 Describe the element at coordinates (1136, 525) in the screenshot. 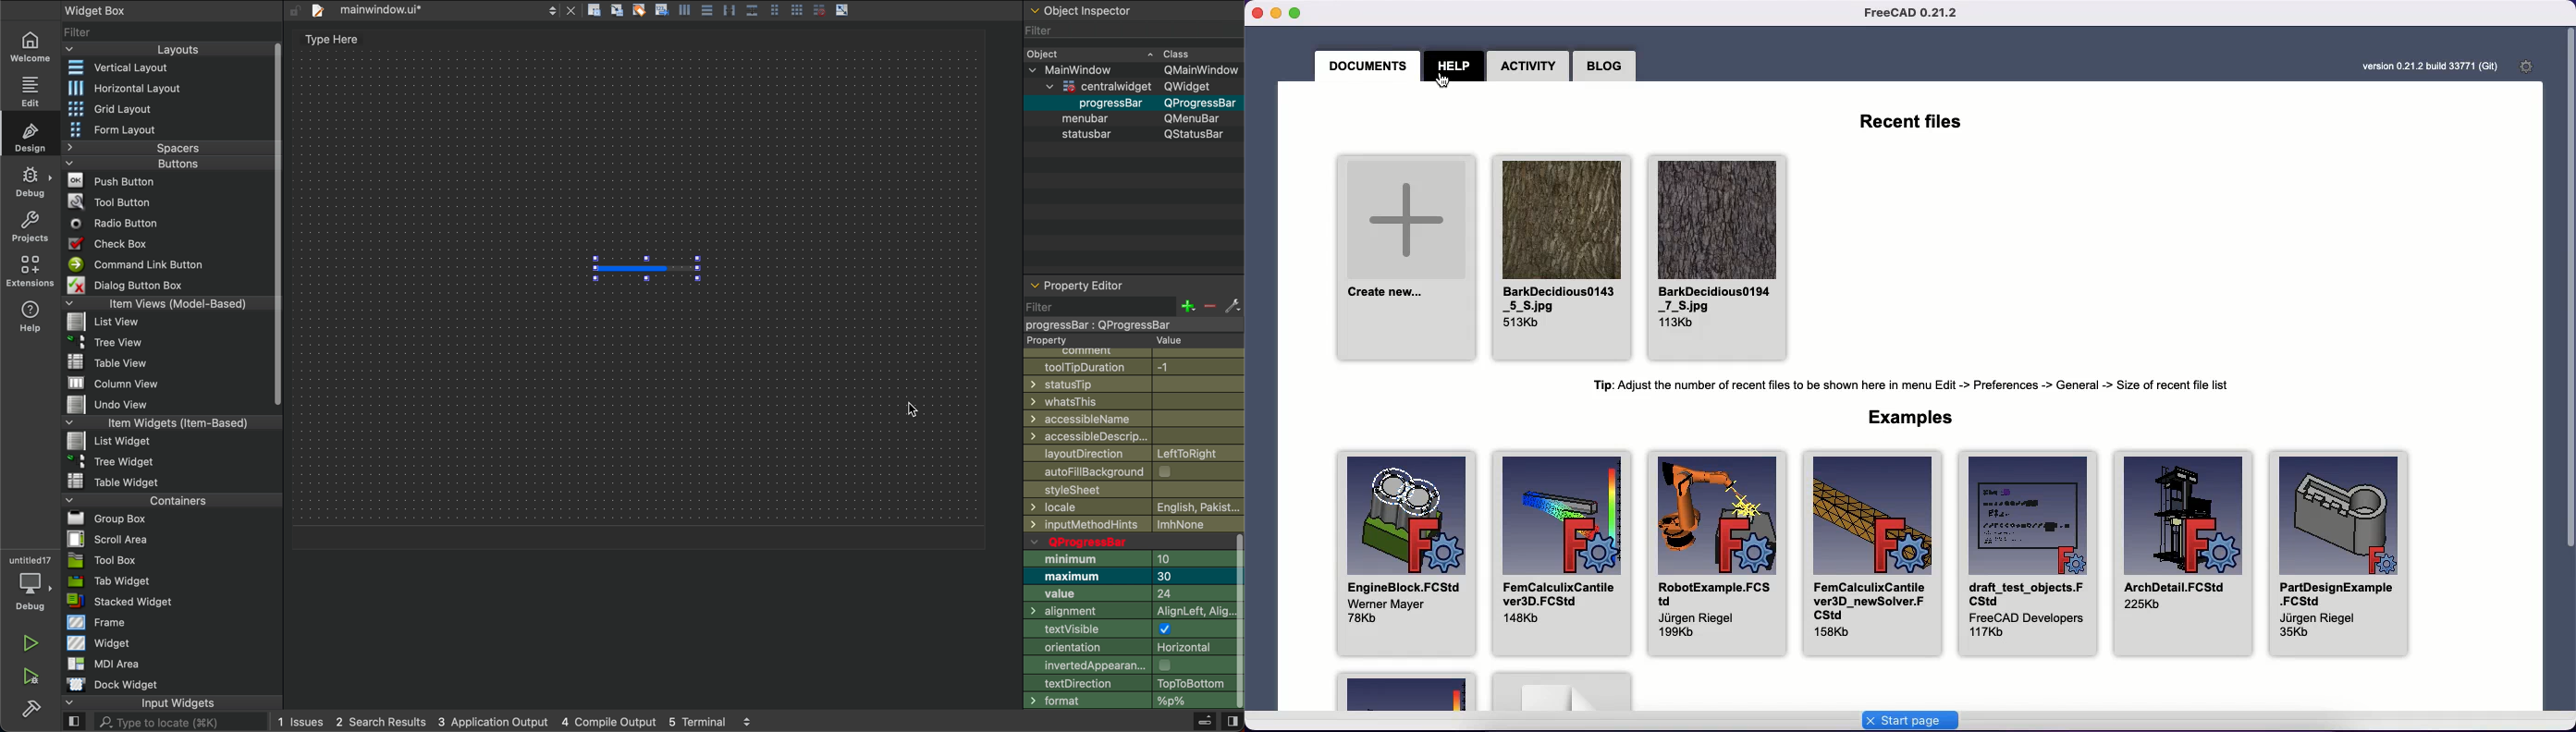

I see `input Method` at that location.